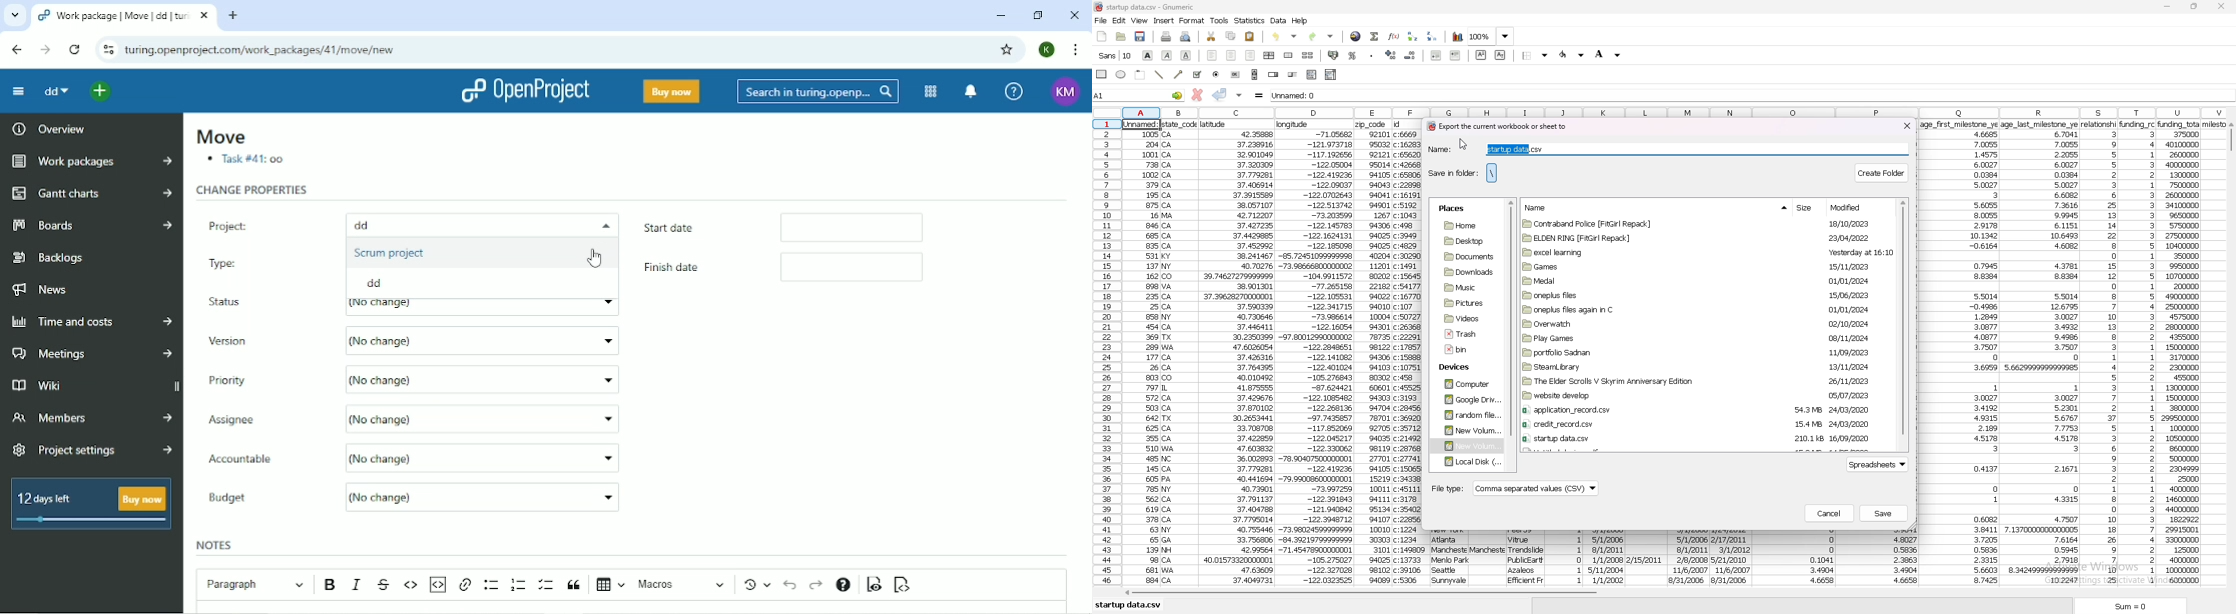 This screenshot has height=616, width=2240. I want to click on decrease indent, so click(1438, 55).